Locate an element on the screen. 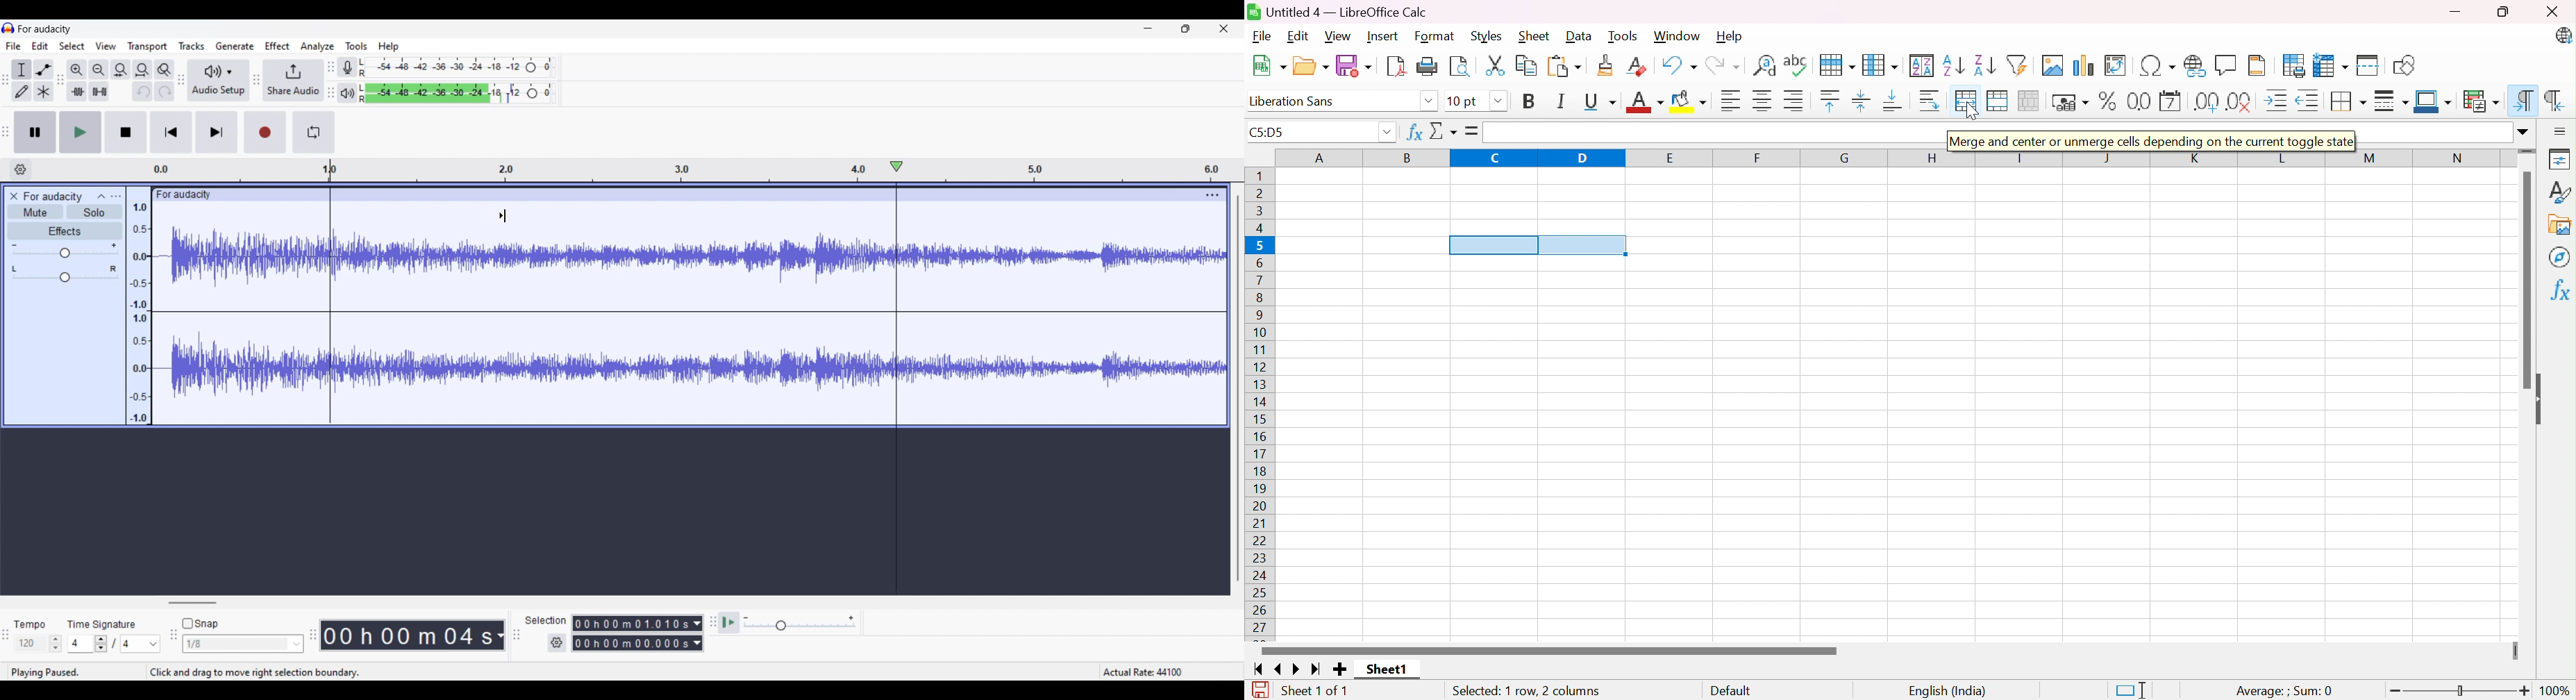  Sort Descending is located at coordinates (1984, 62).